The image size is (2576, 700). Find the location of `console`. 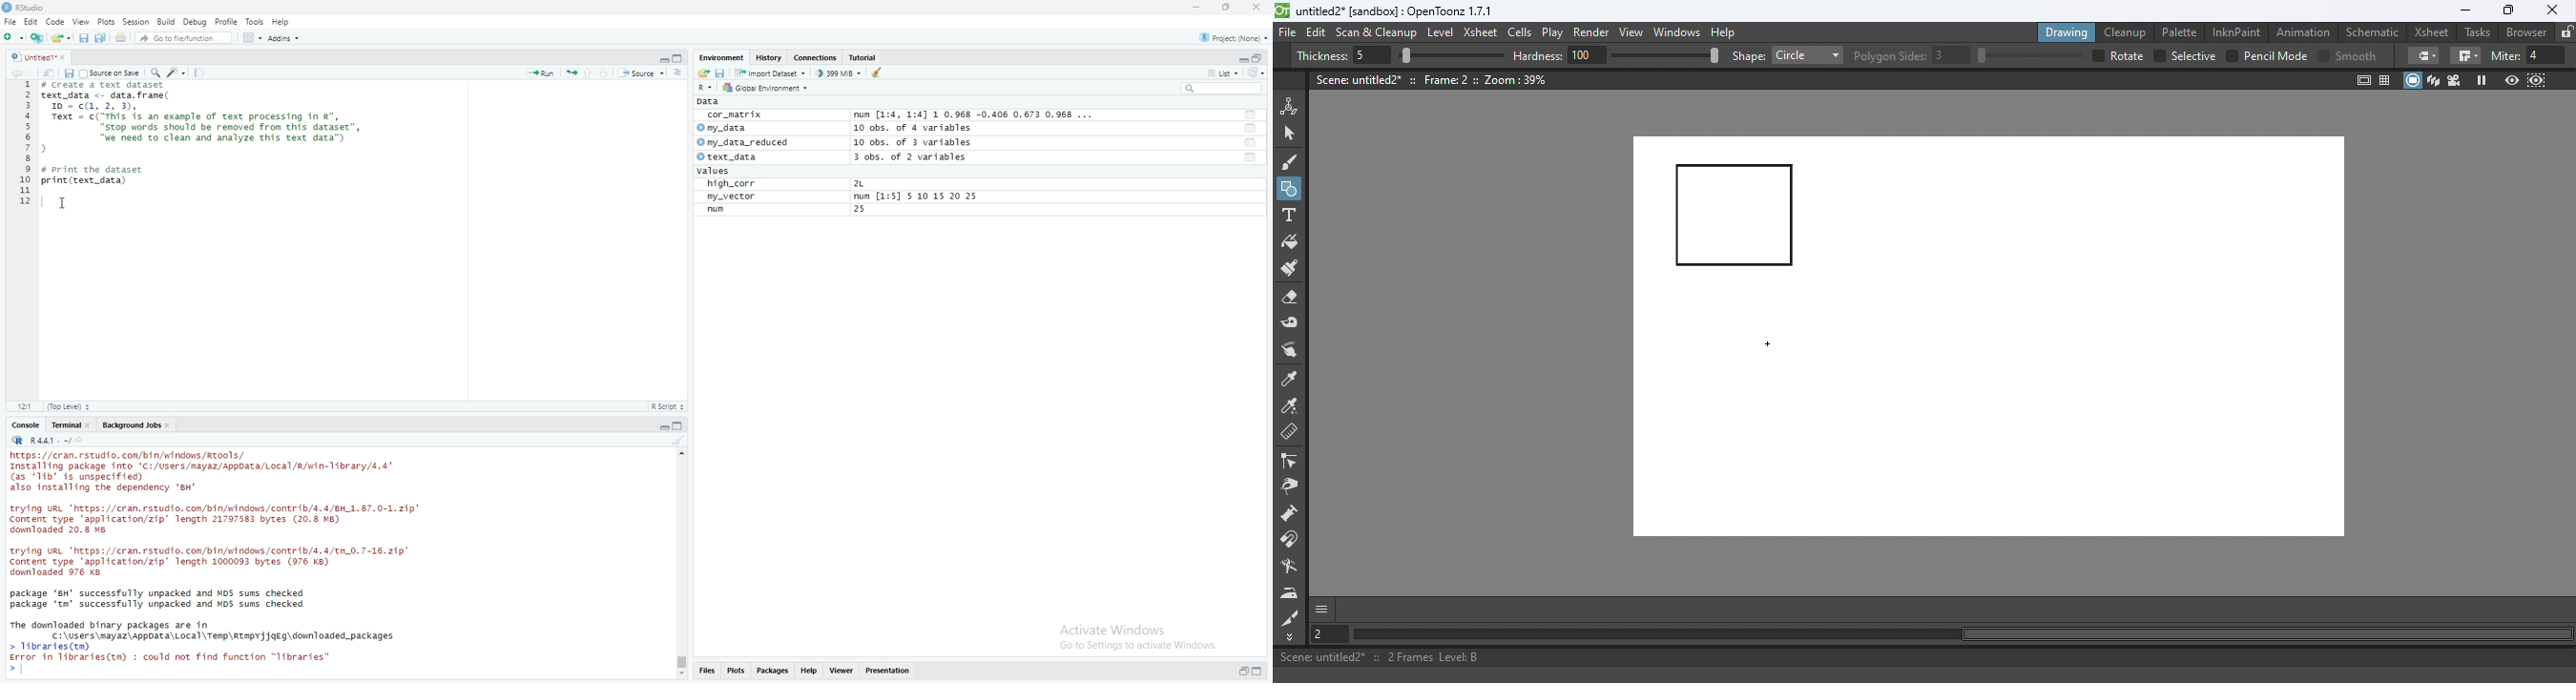

console is located at coordinates (27, 425).